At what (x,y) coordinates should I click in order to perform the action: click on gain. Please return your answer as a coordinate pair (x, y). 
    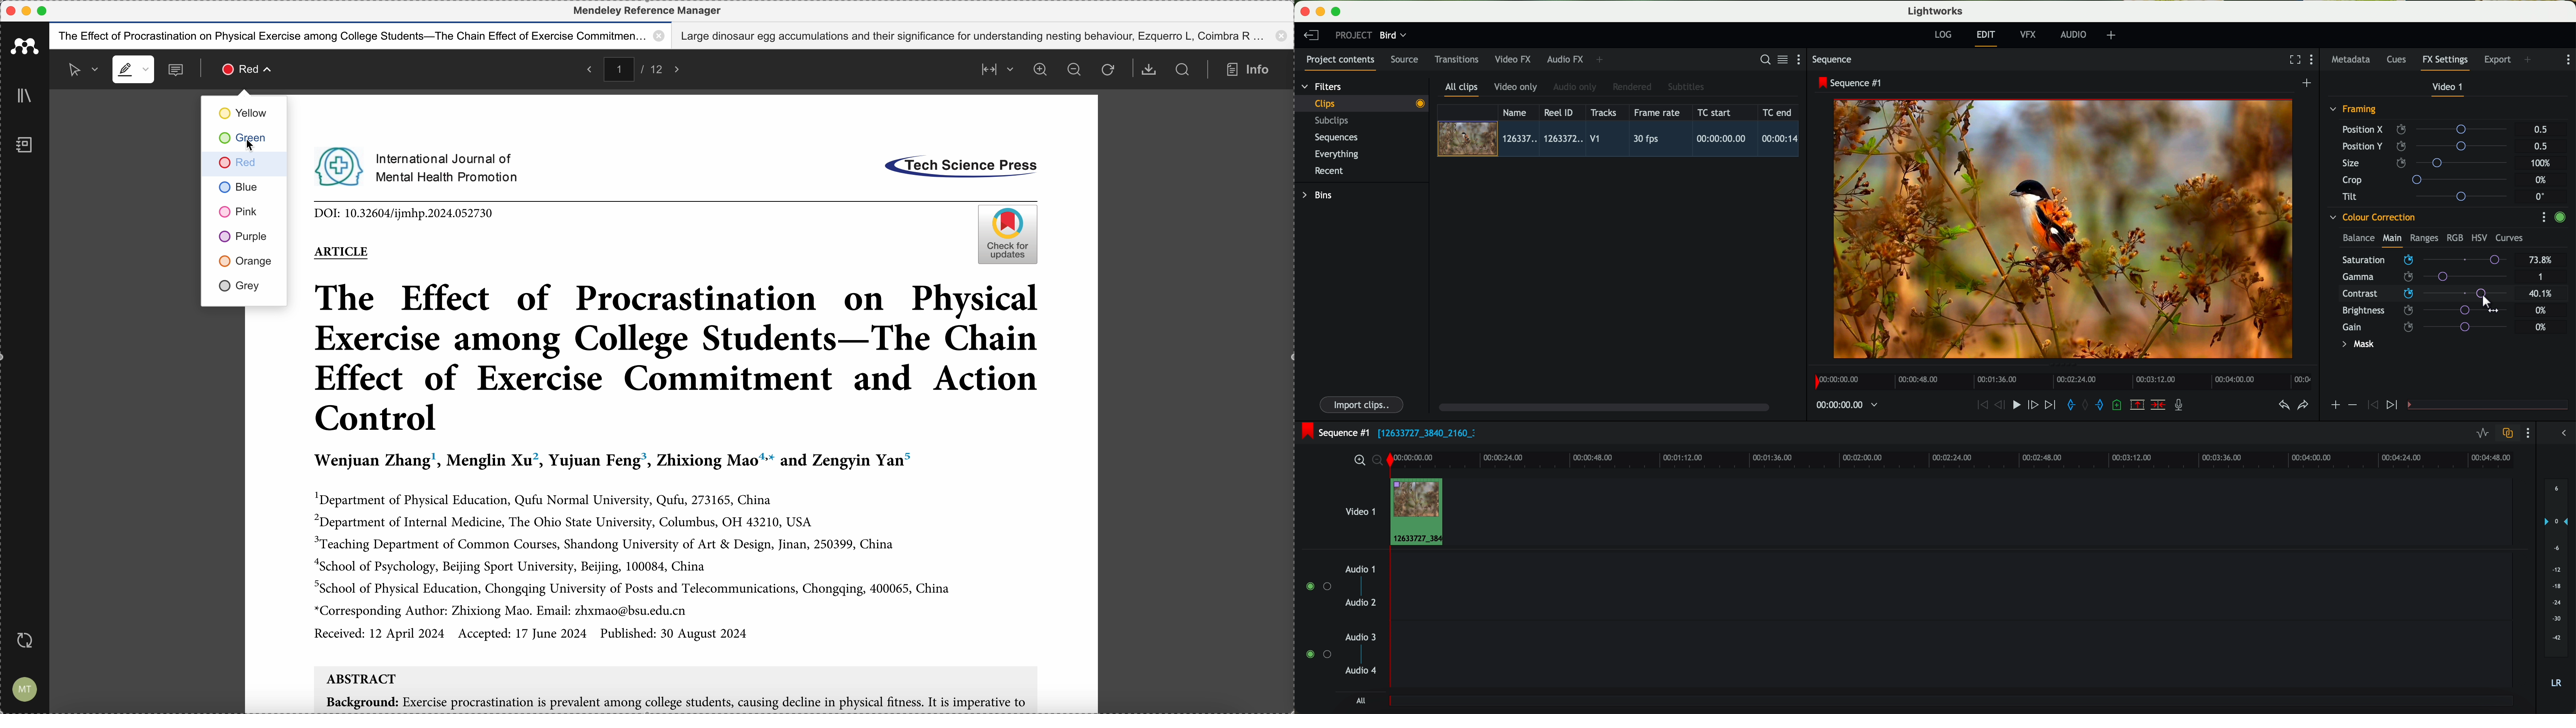
    Looking at the image, I should click on (2431, 326).